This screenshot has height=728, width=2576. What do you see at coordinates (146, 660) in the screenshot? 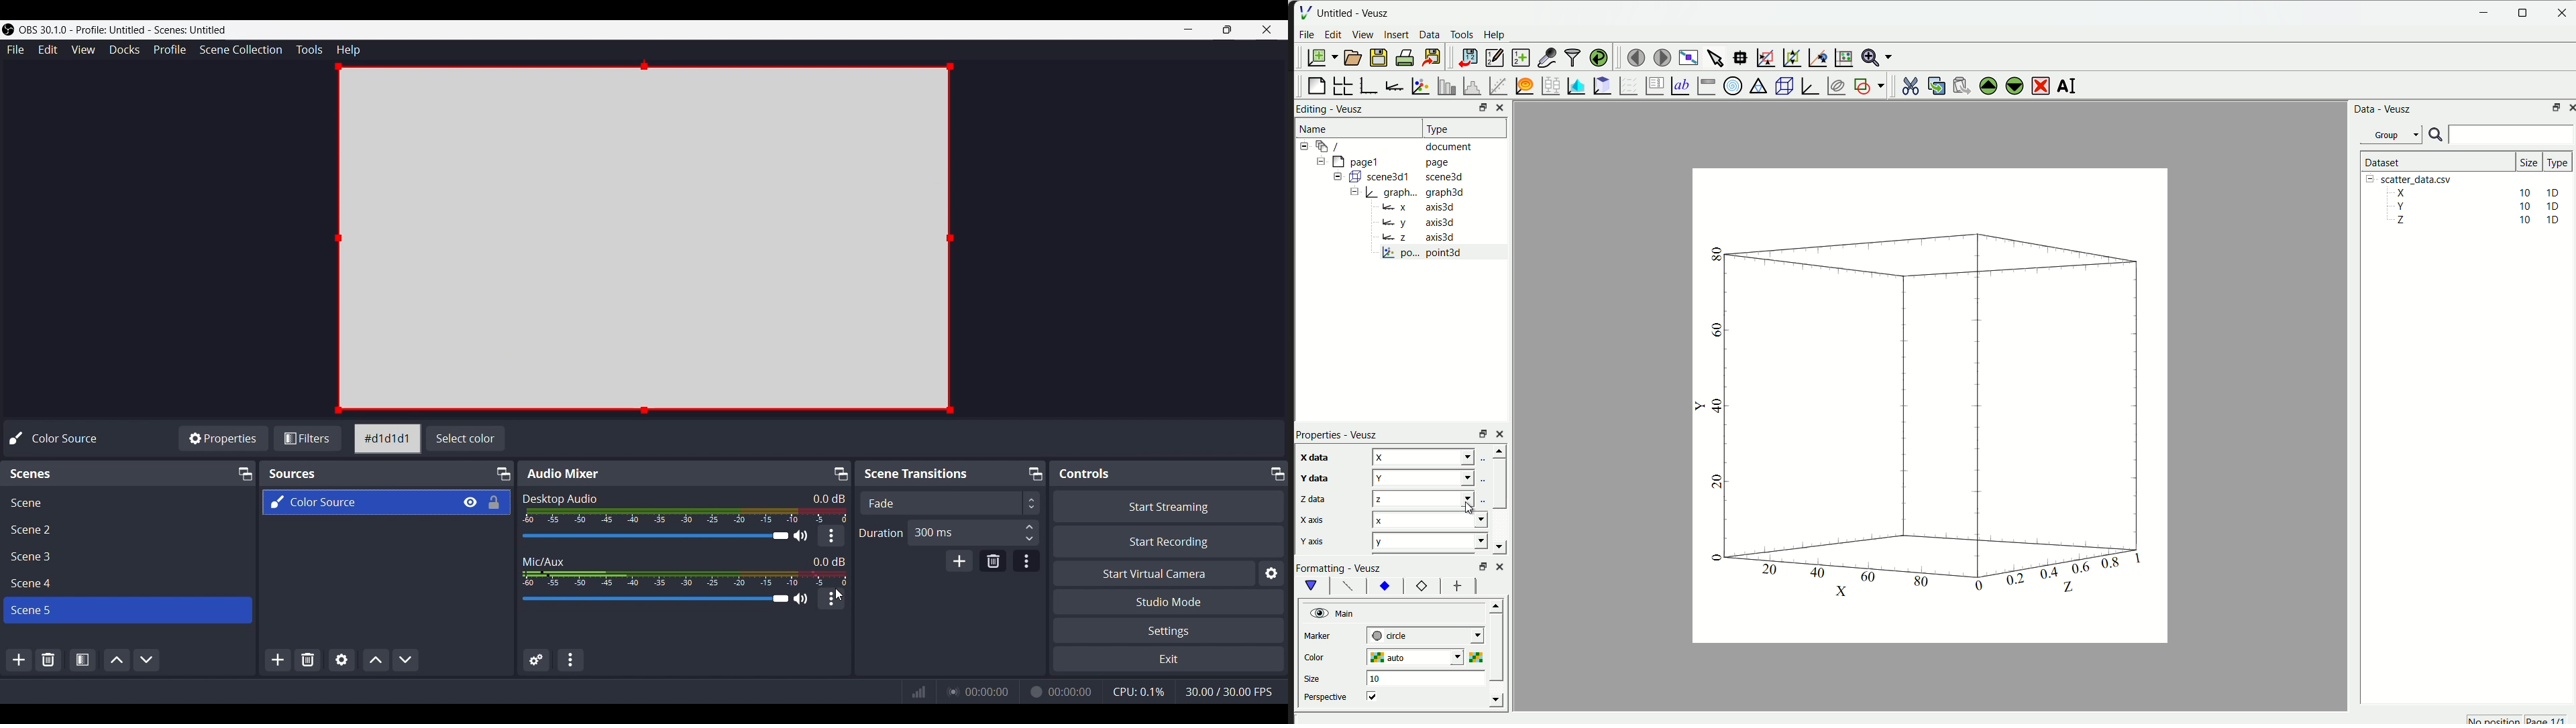
I see `Move Scene Down` at bounding box center [146, 660].